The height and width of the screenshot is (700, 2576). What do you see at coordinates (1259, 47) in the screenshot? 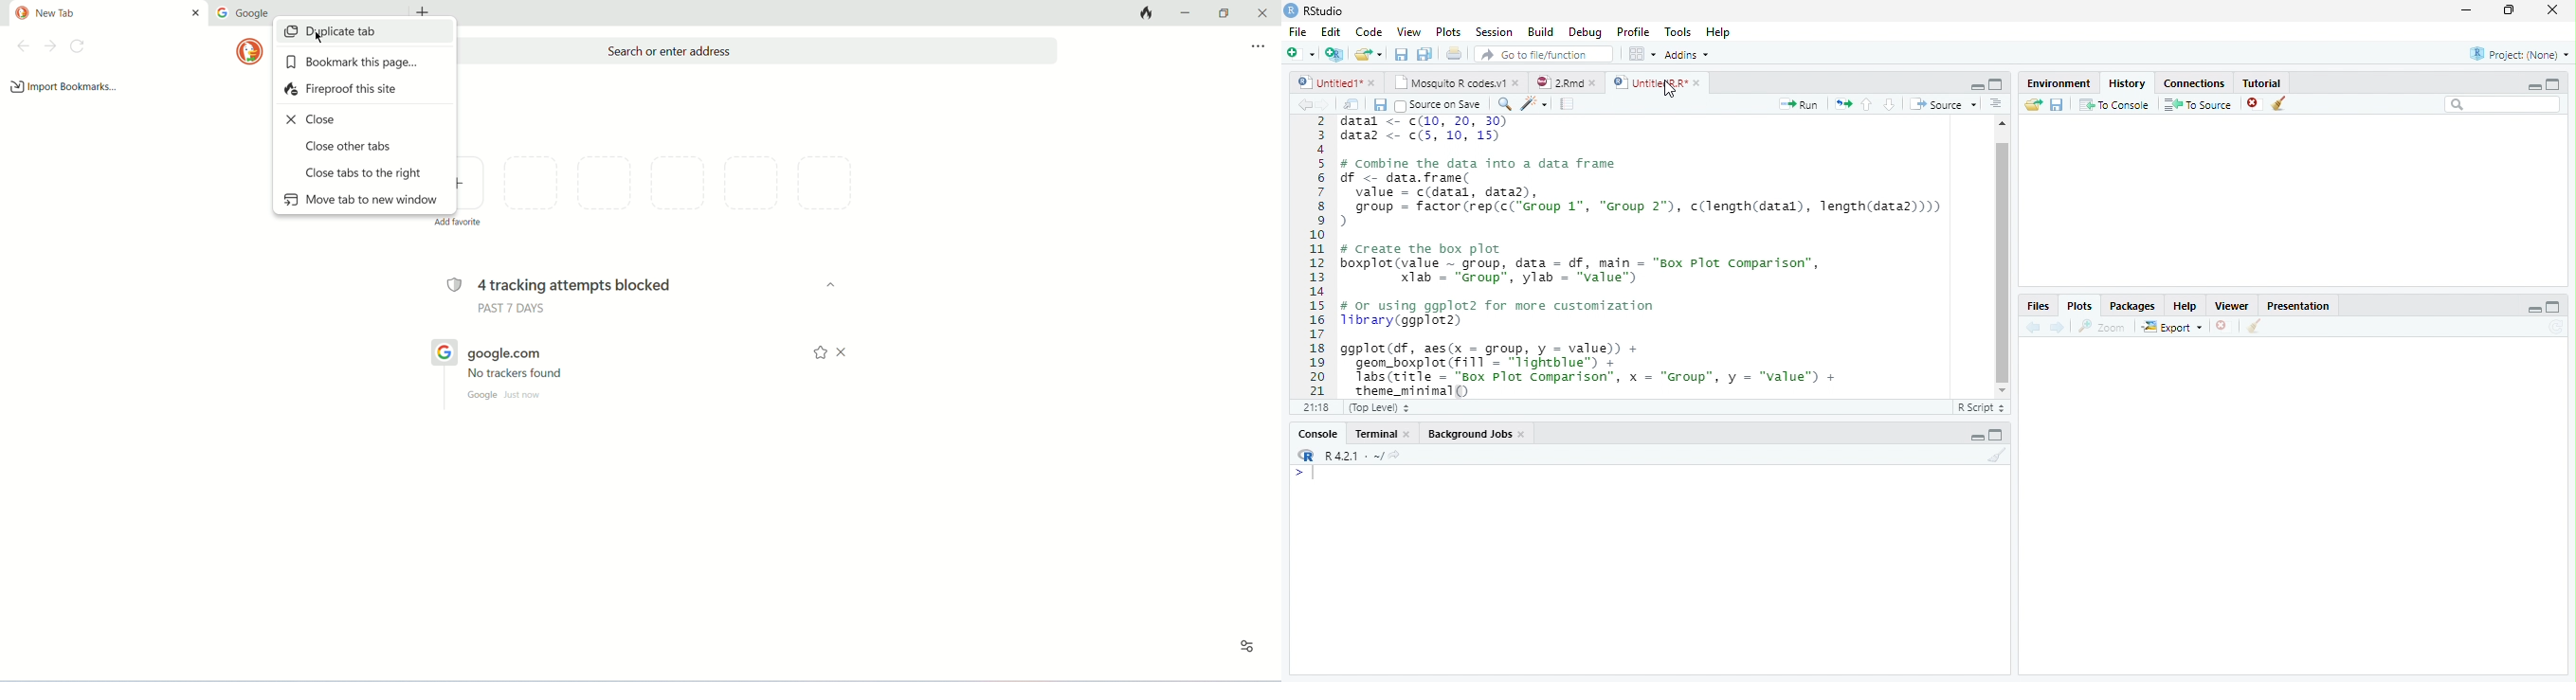
I see `more options` at bounding box center [1259, 47].